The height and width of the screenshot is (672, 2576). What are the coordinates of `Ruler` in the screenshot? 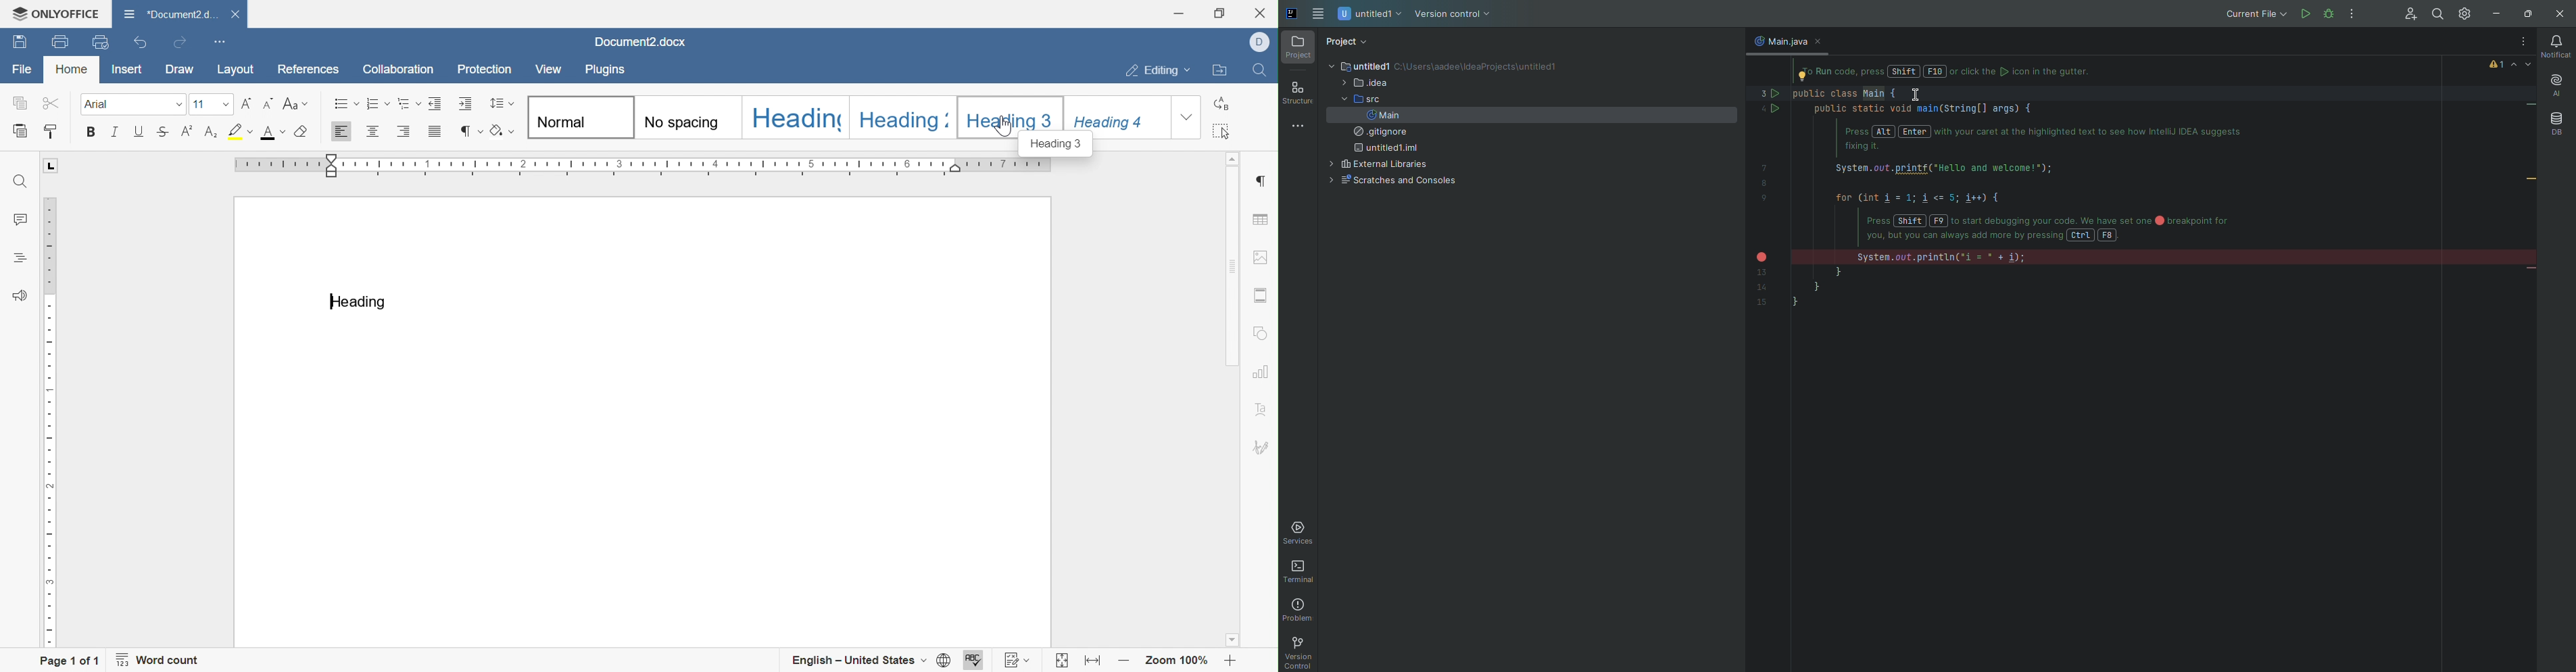 It's located at (647, 163).